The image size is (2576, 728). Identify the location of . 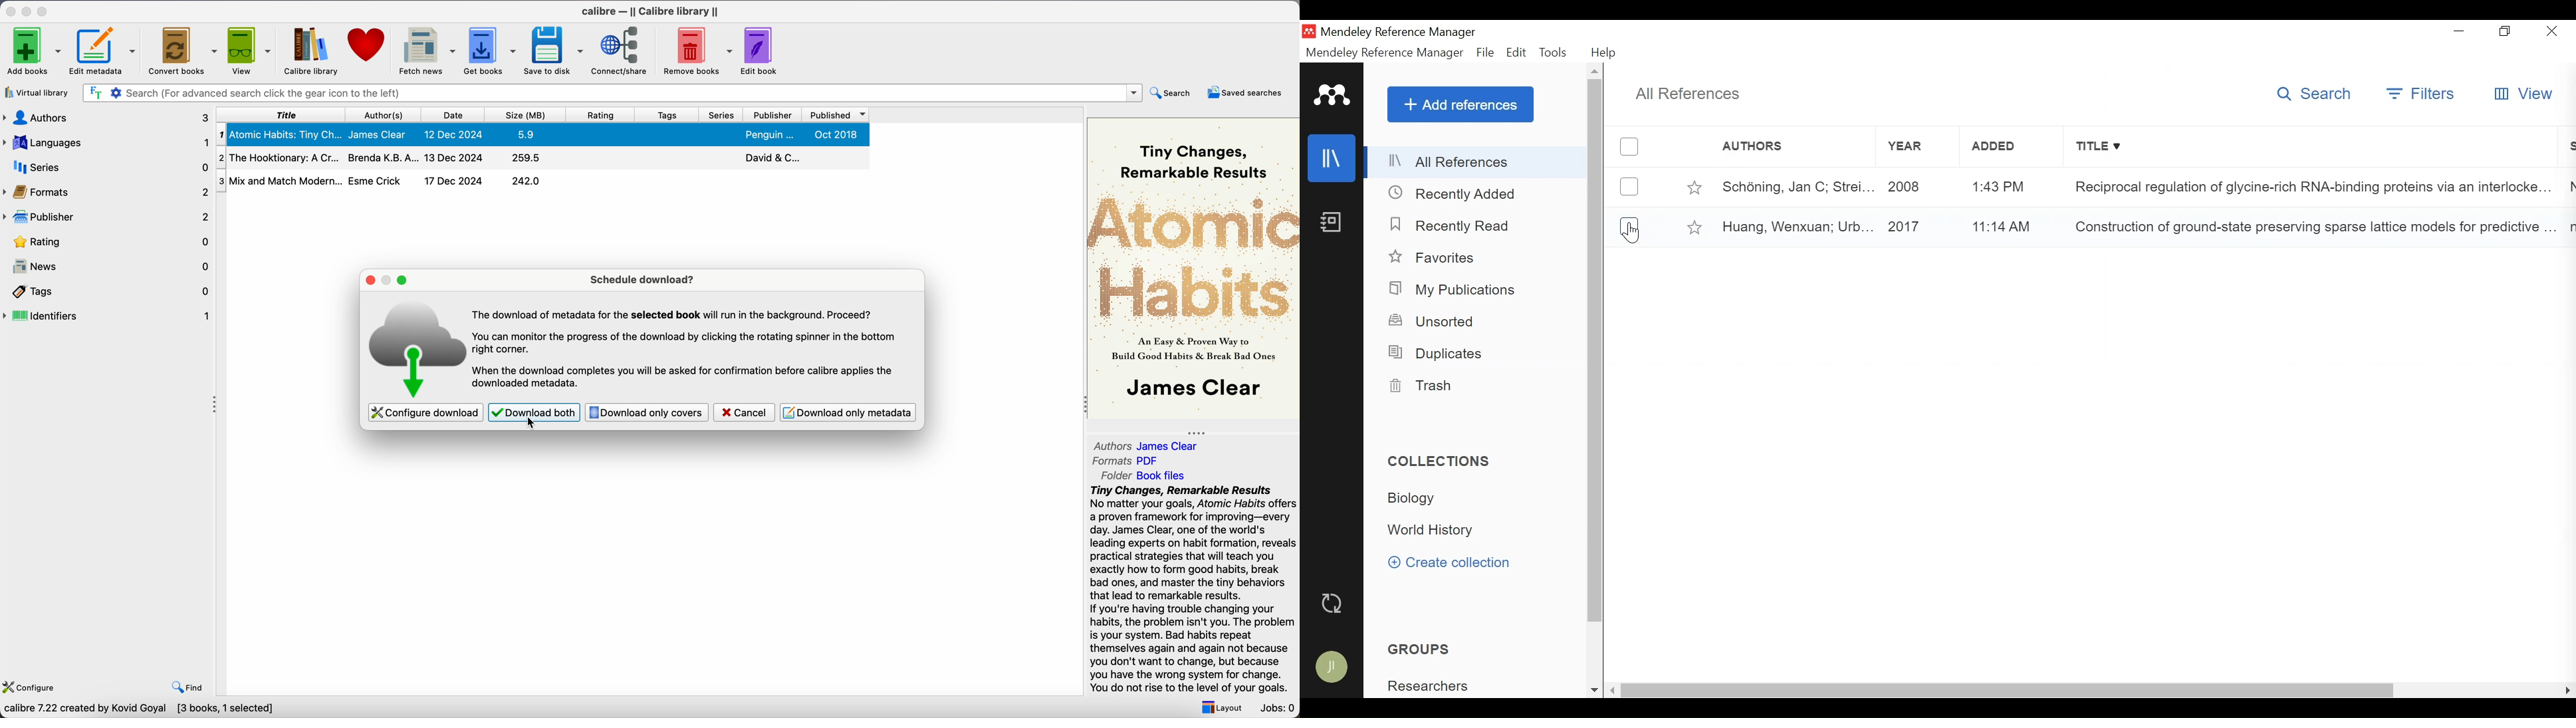
(1596, 71).